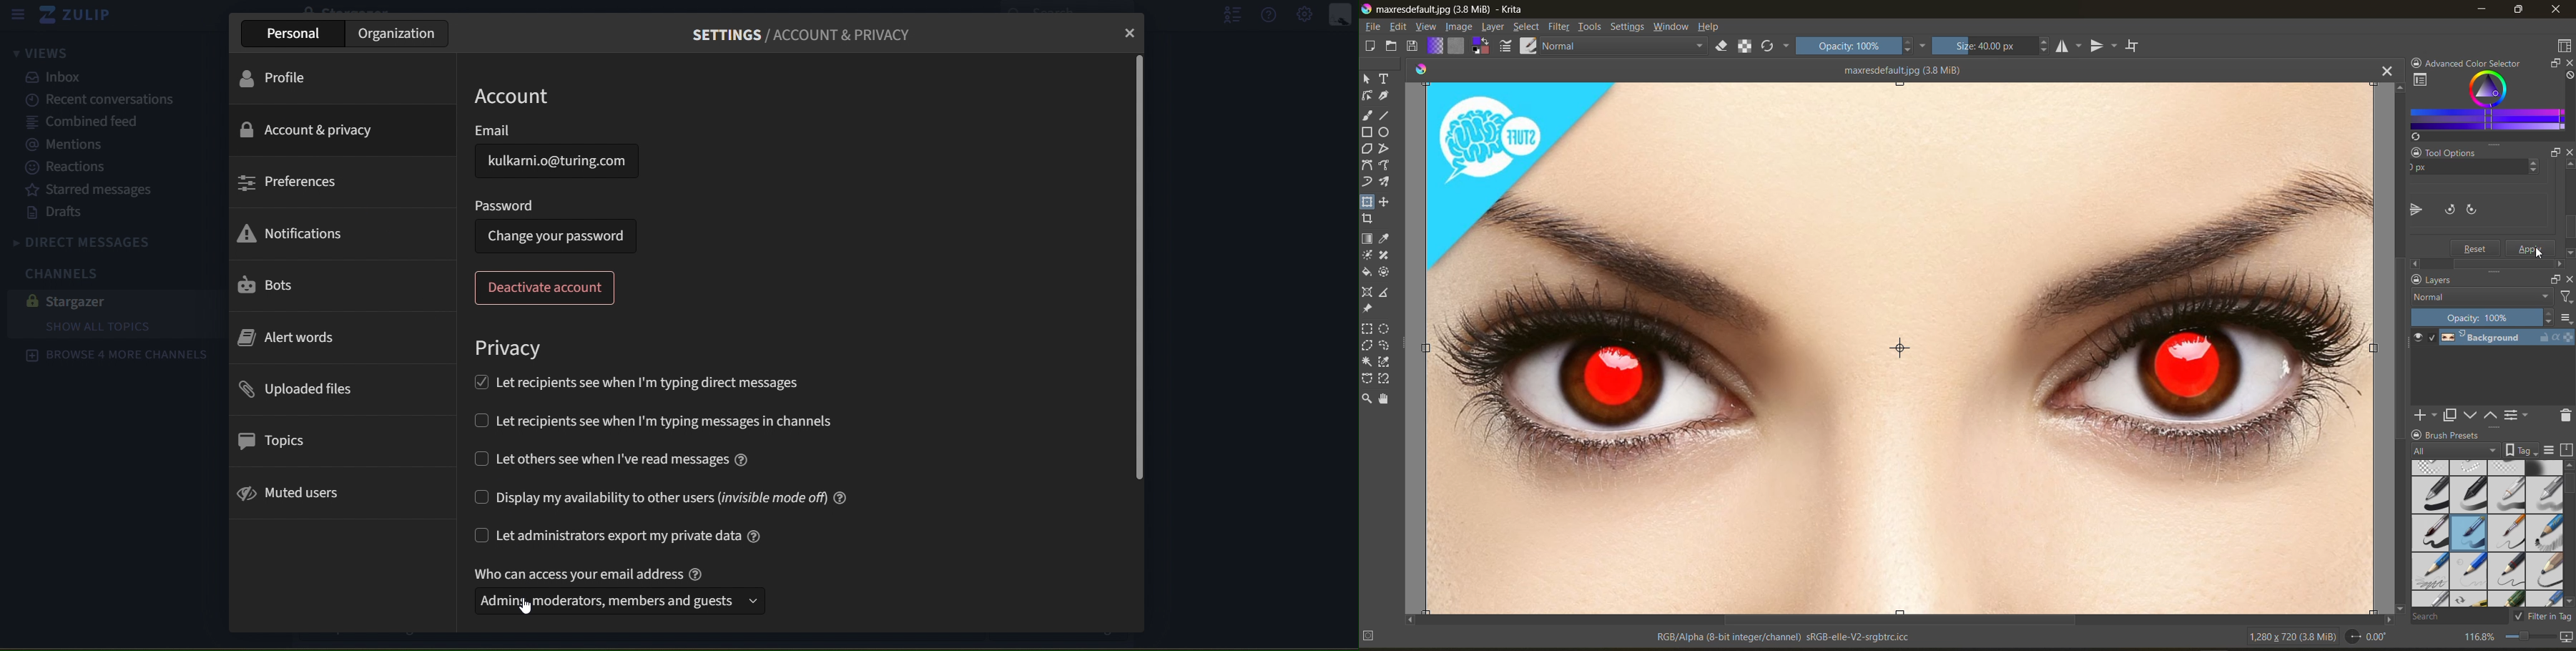 Image resolution: width=2576 pixels, height=672 pixels. I want to click on select, so click(1527, 28).